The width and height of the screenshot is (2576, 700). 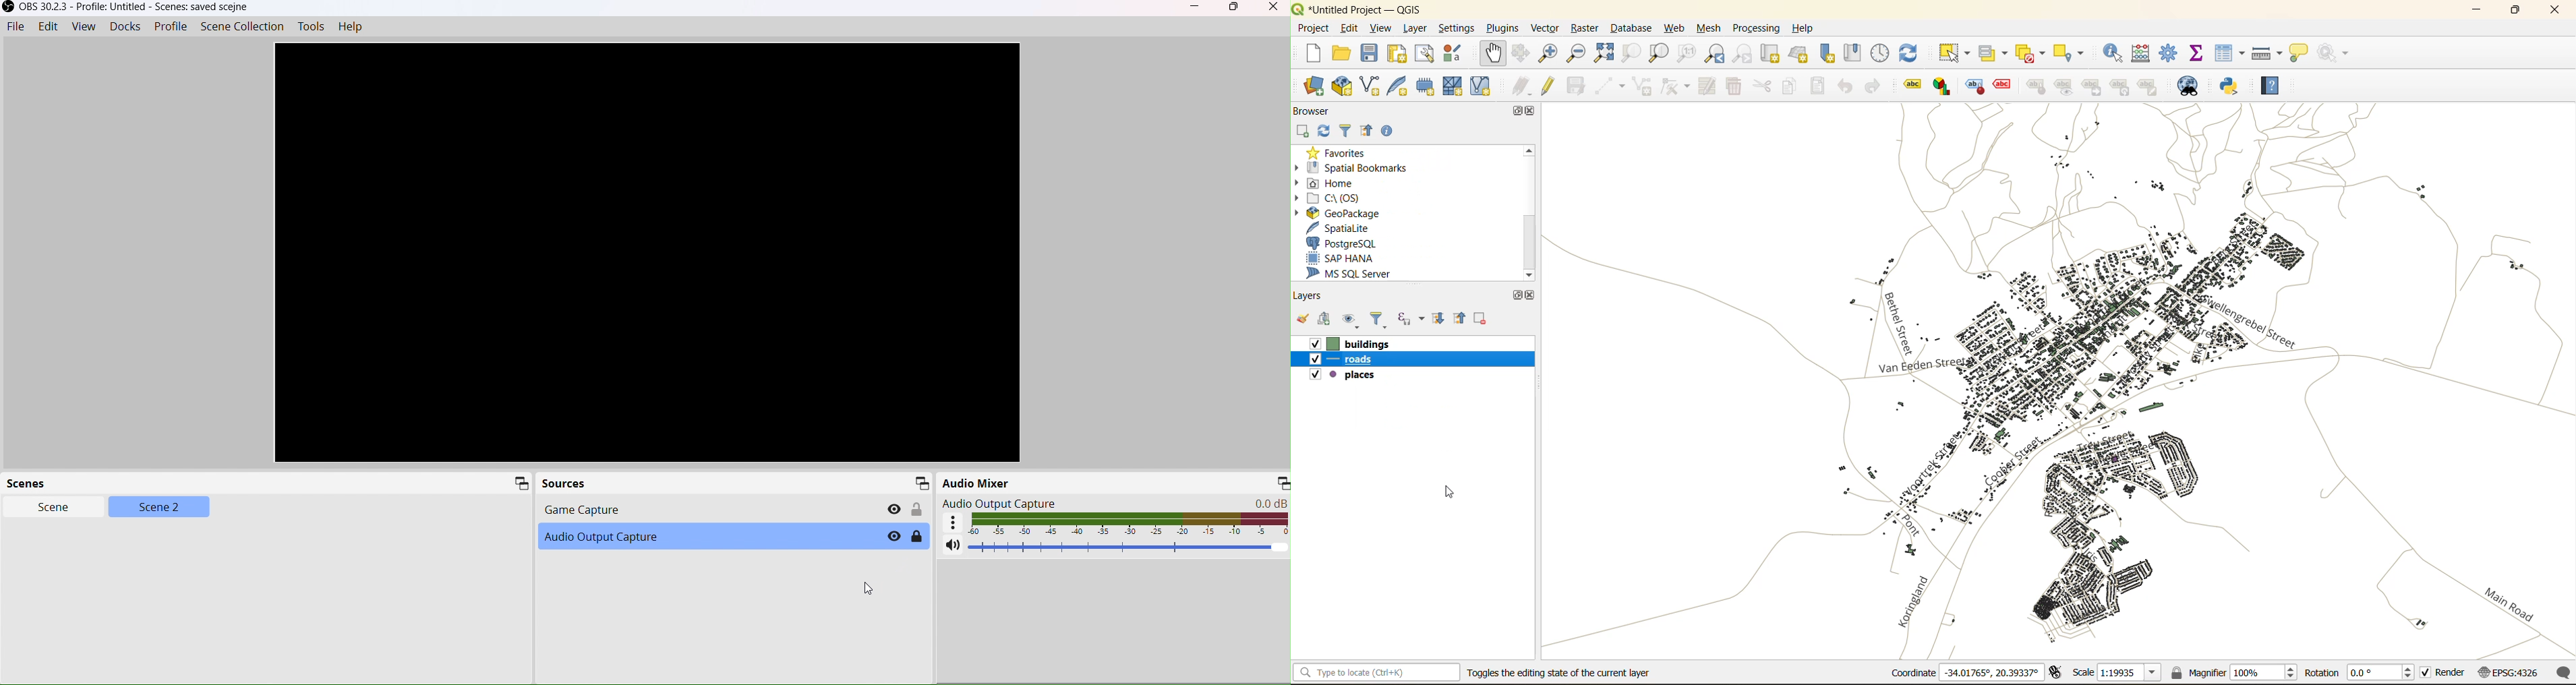 What do you see at coordinates (16, 27) in the screenshot?
I see `File` at bounding box center [16, 27].